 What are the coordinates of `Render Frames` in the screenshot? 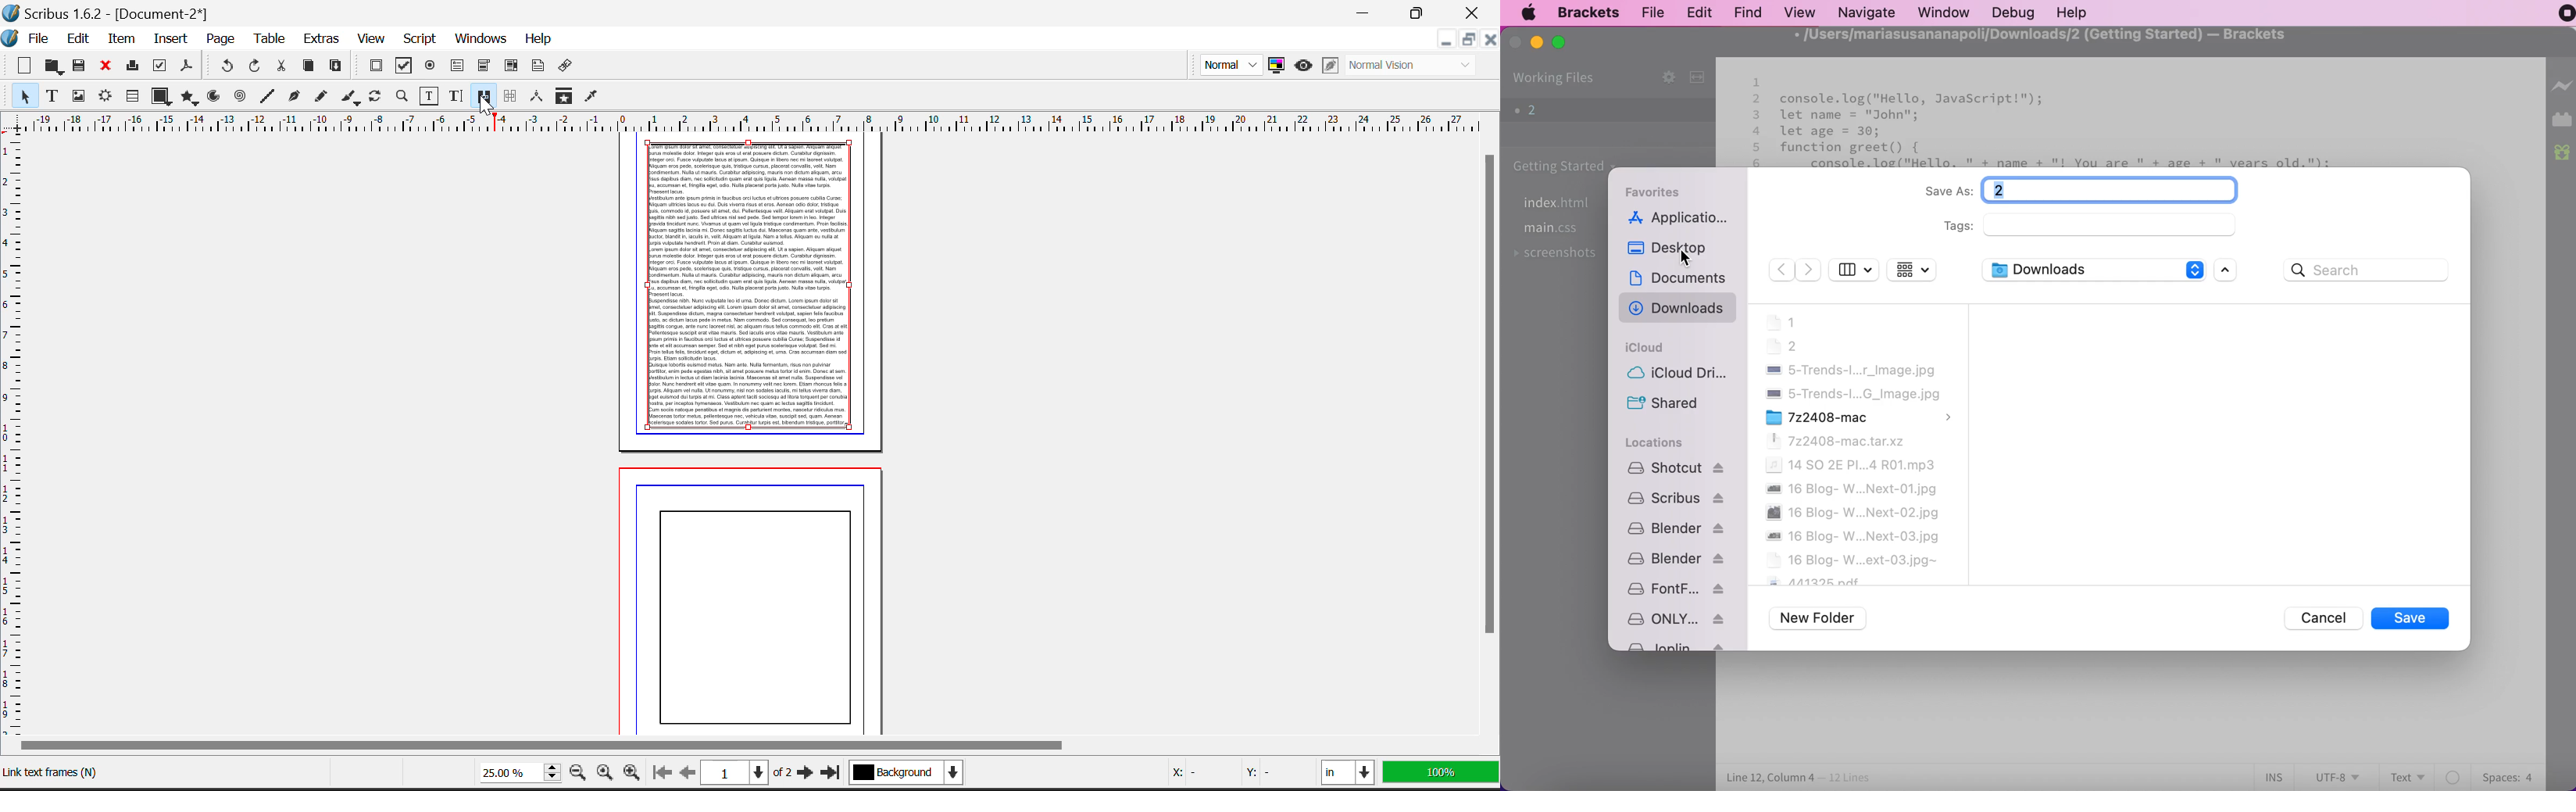 It's located at (107, 97).